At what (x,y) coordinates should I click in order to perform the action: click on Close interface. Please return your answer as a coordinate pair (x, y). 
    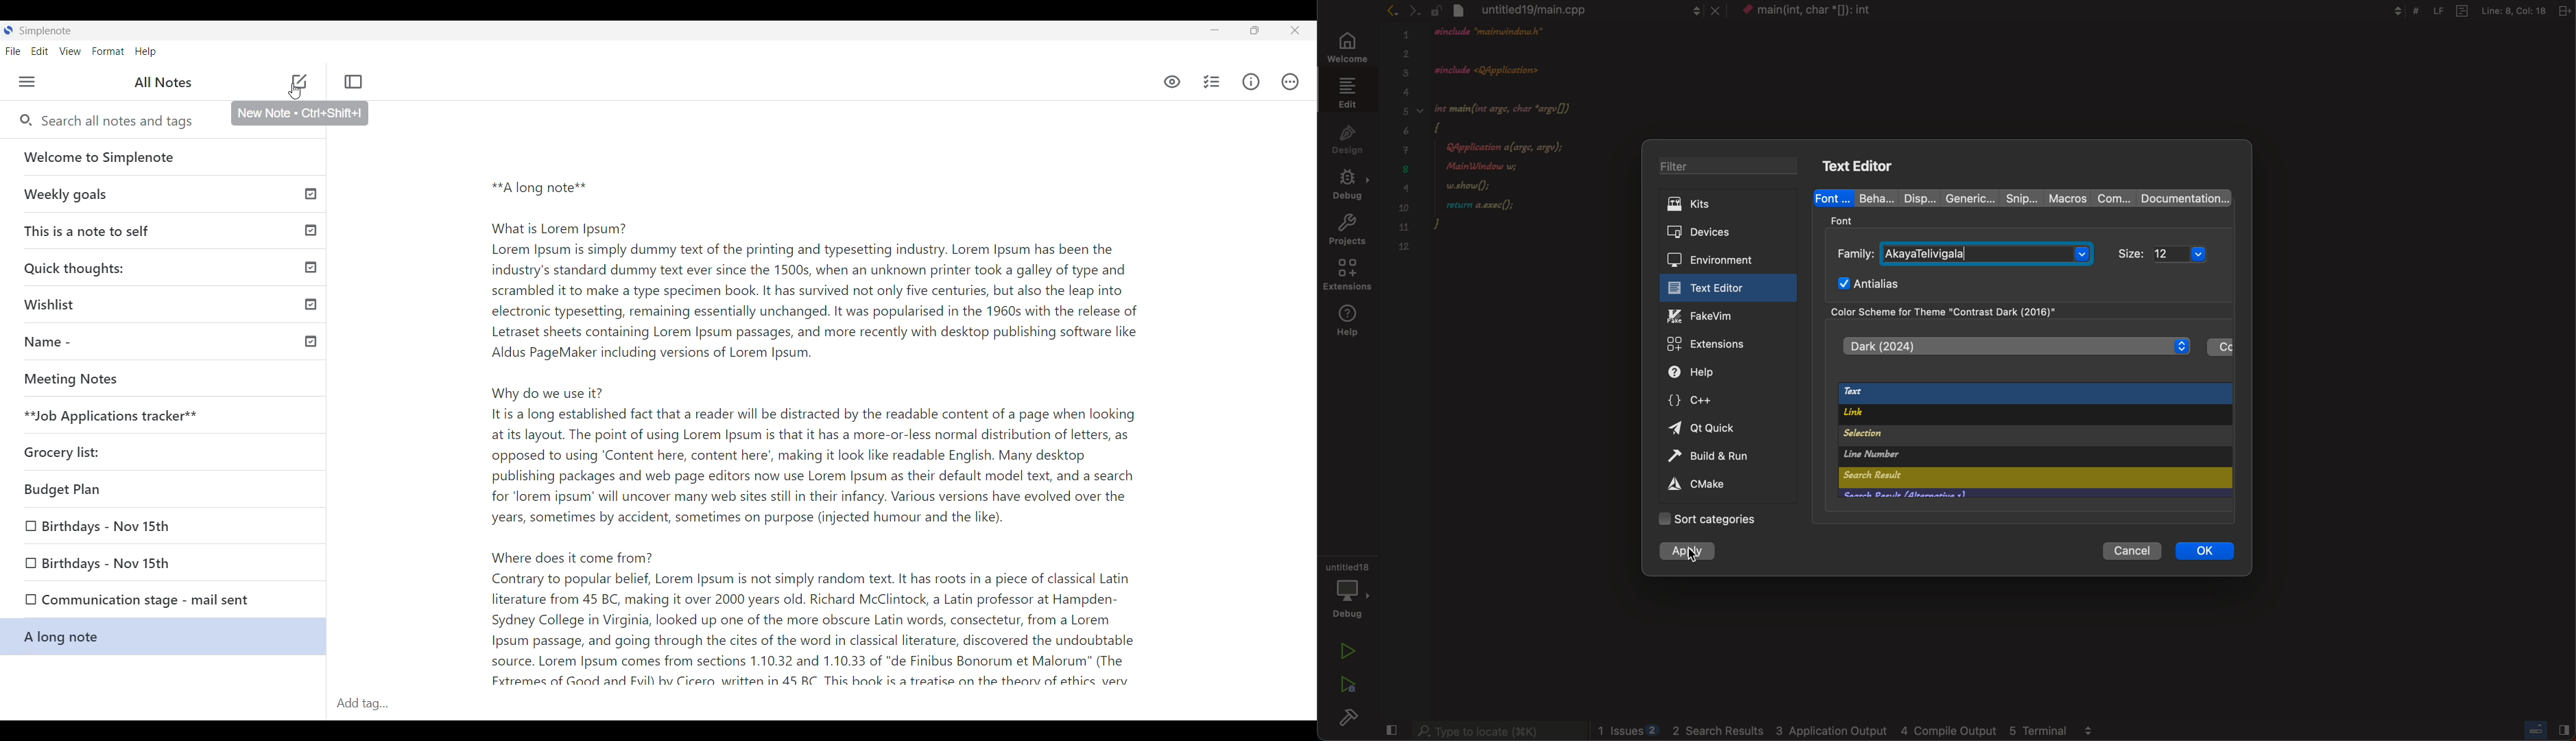
    Looking at the image, I should click on (1294, 30).